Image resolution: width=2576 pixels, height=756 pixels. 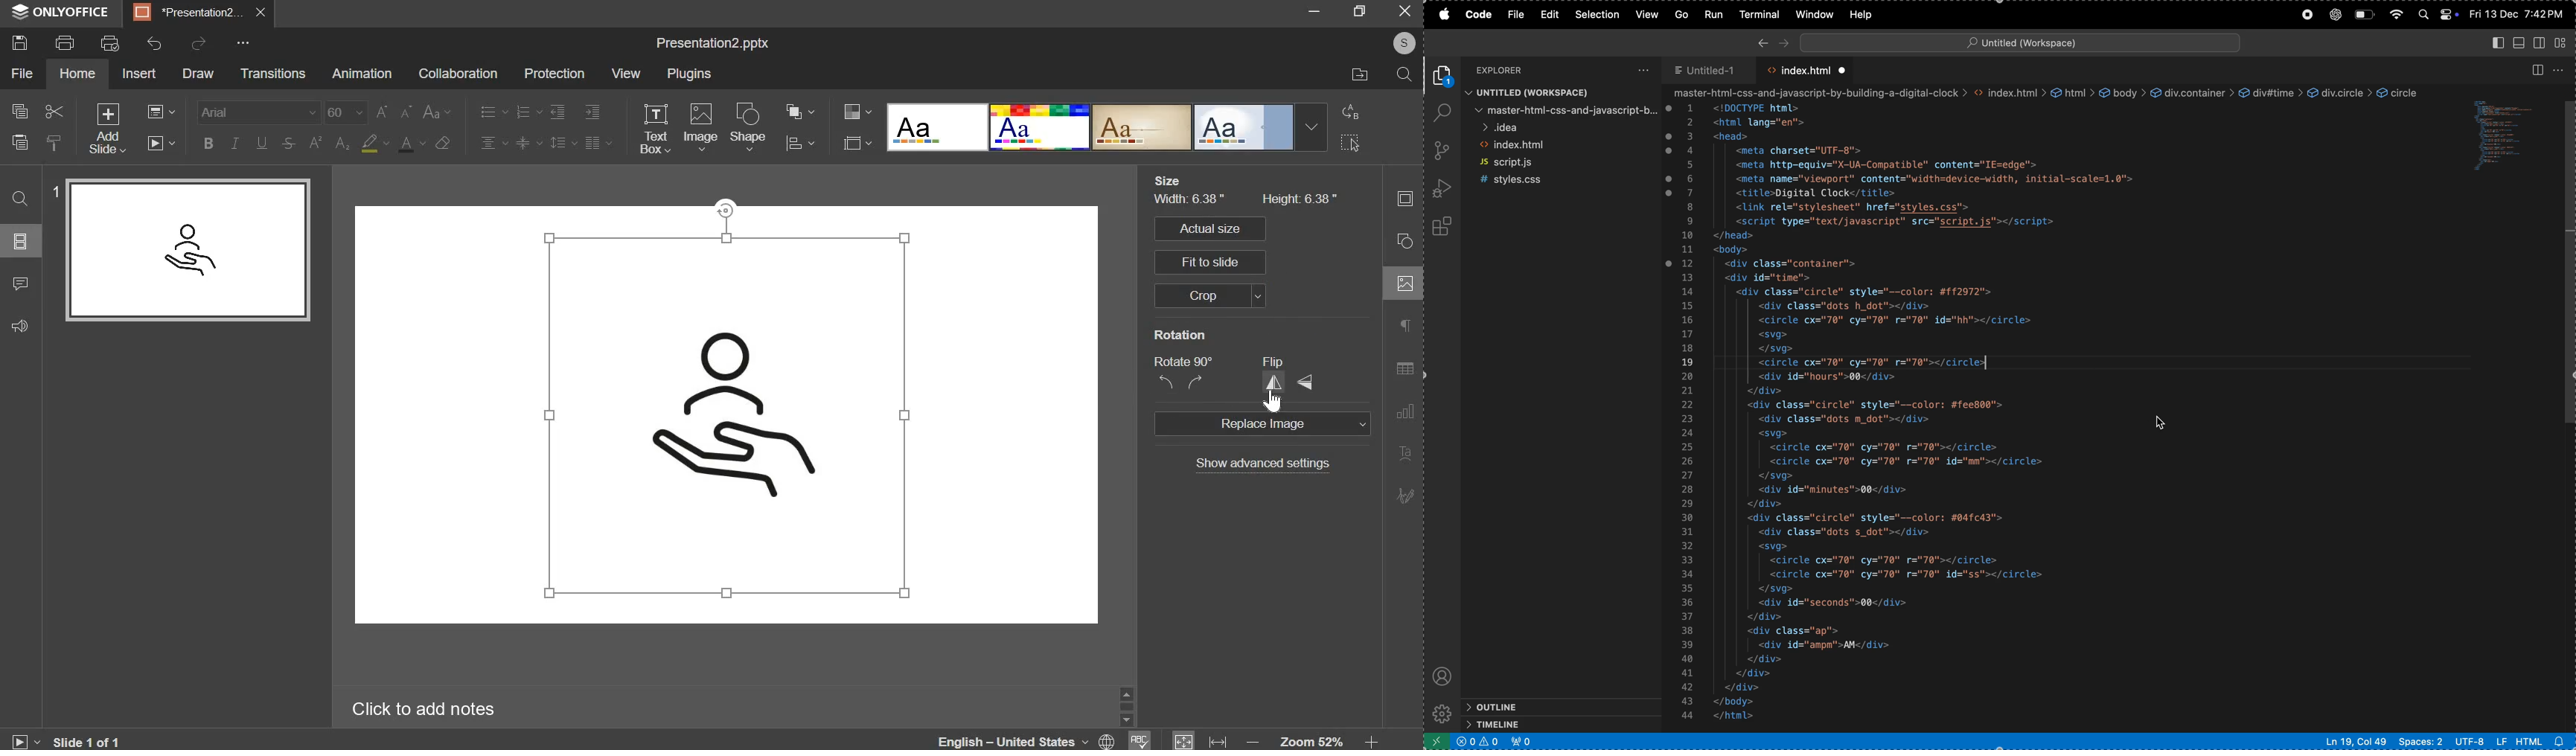 What do you see at coordinates (625, 72) in the screenshot?
I see `view` at bounding box center [625, 72].